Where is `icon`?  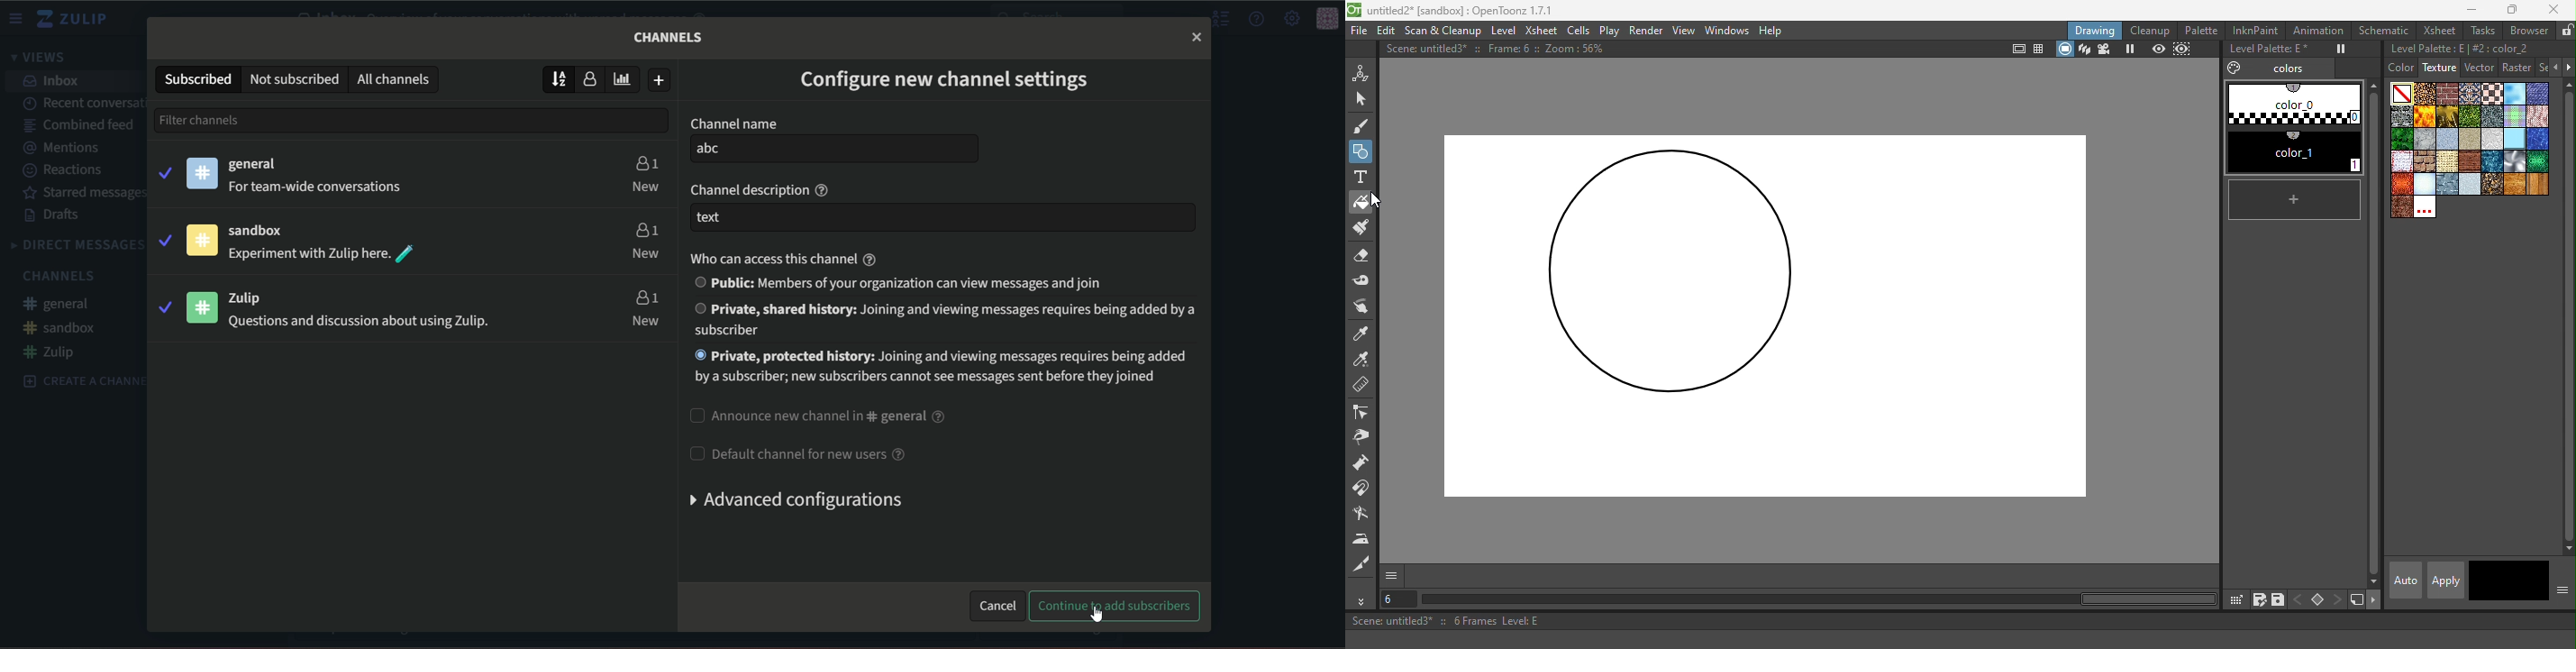
icon is located at coordinates (204, 307).